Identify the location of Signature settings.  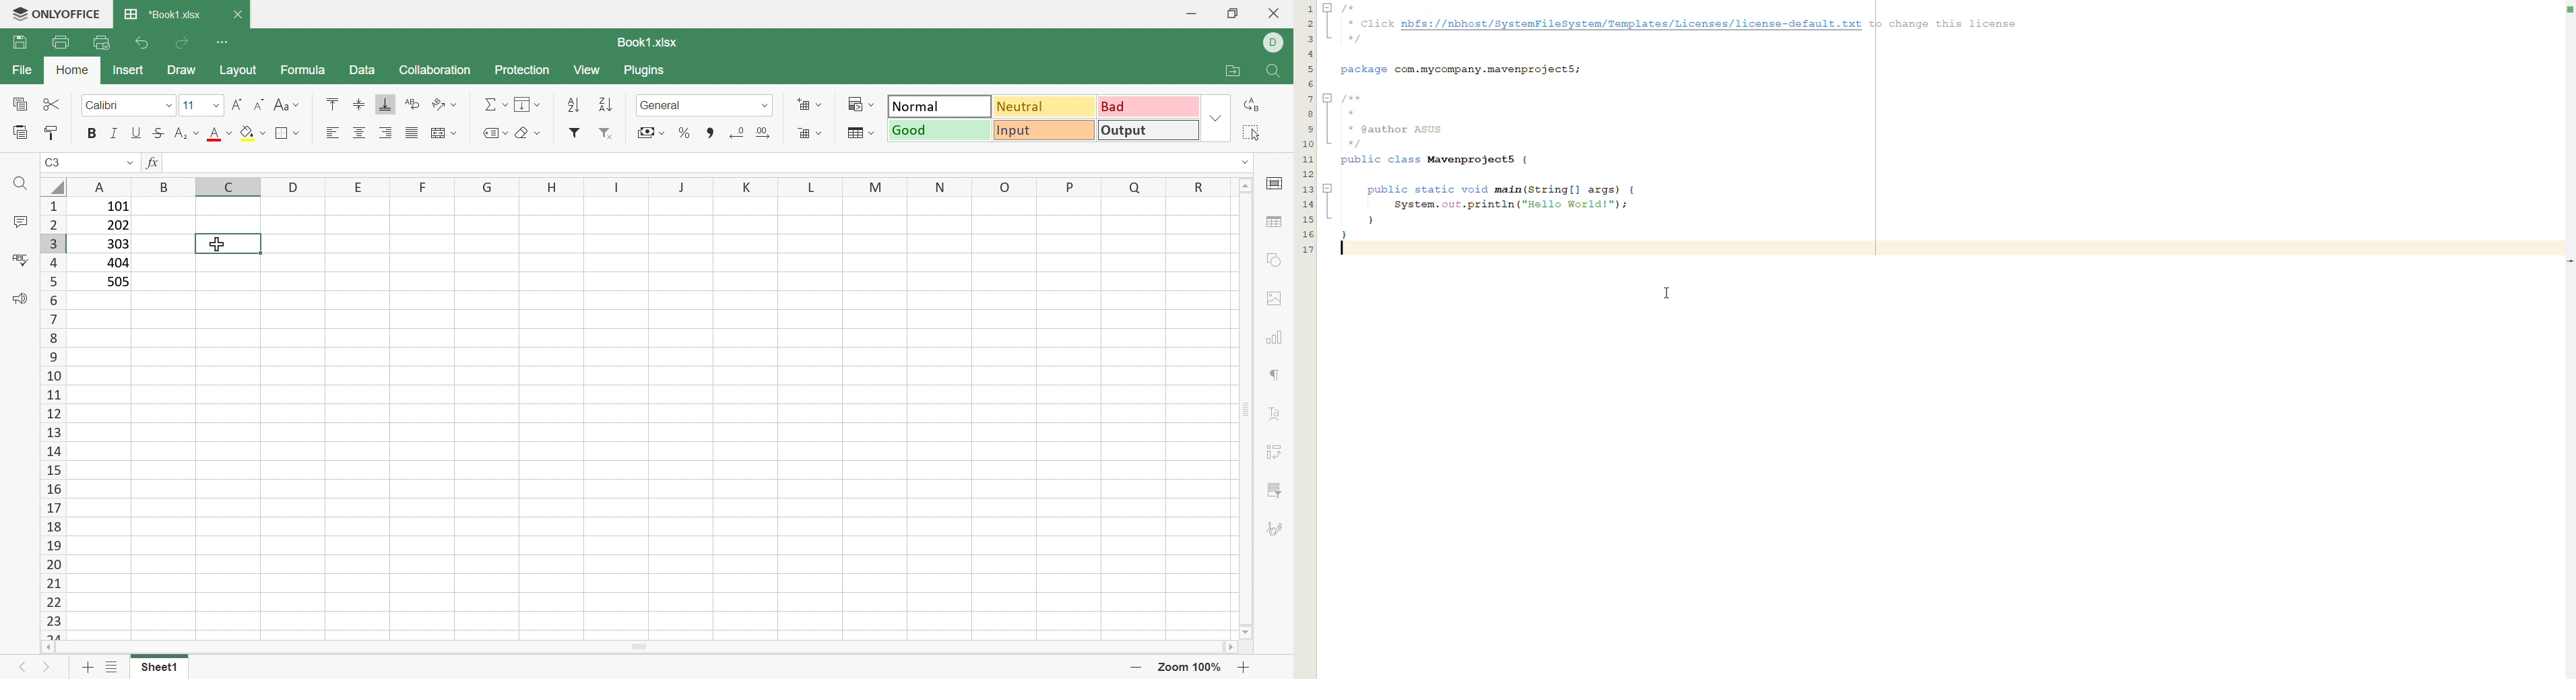
(1279, 527).